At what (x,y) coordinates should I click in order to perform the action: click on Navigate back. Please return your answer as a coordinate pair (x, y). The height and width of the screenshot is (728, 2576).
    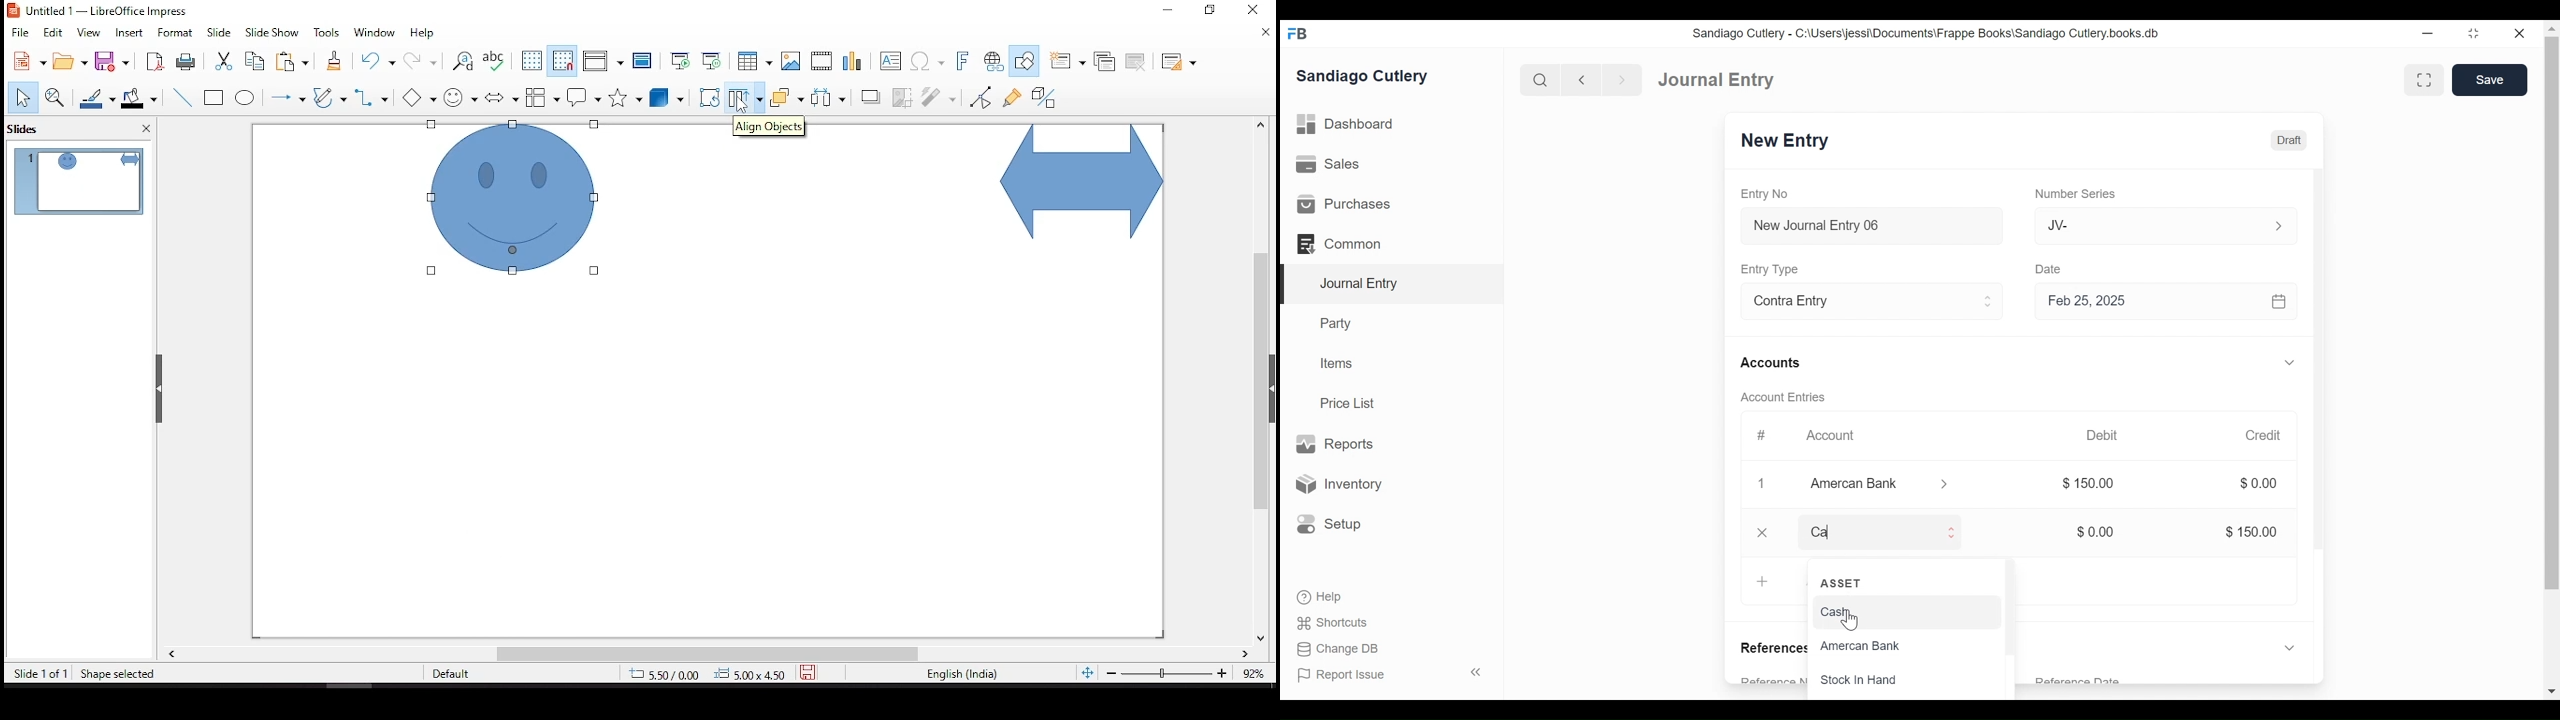
    Looking at the image, I should click on (1581, 81).